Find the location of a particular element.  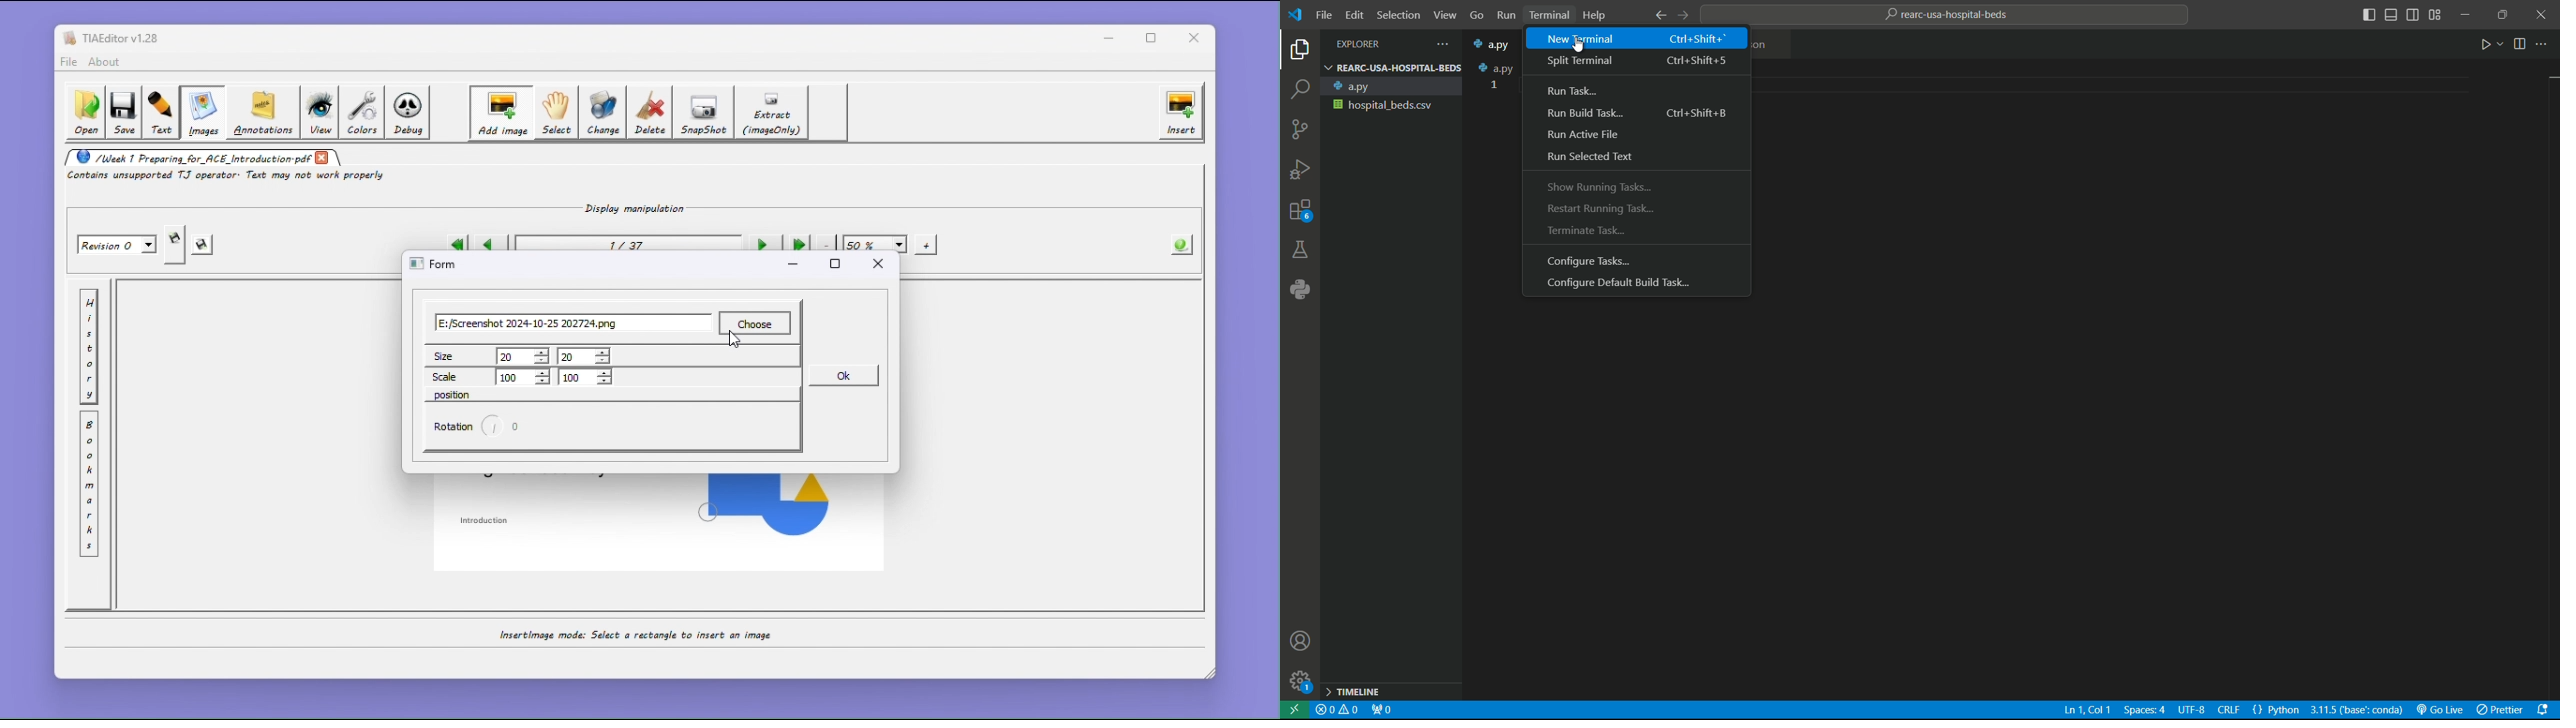

toggle secondary side bar is located at coordinates (2413, 15).